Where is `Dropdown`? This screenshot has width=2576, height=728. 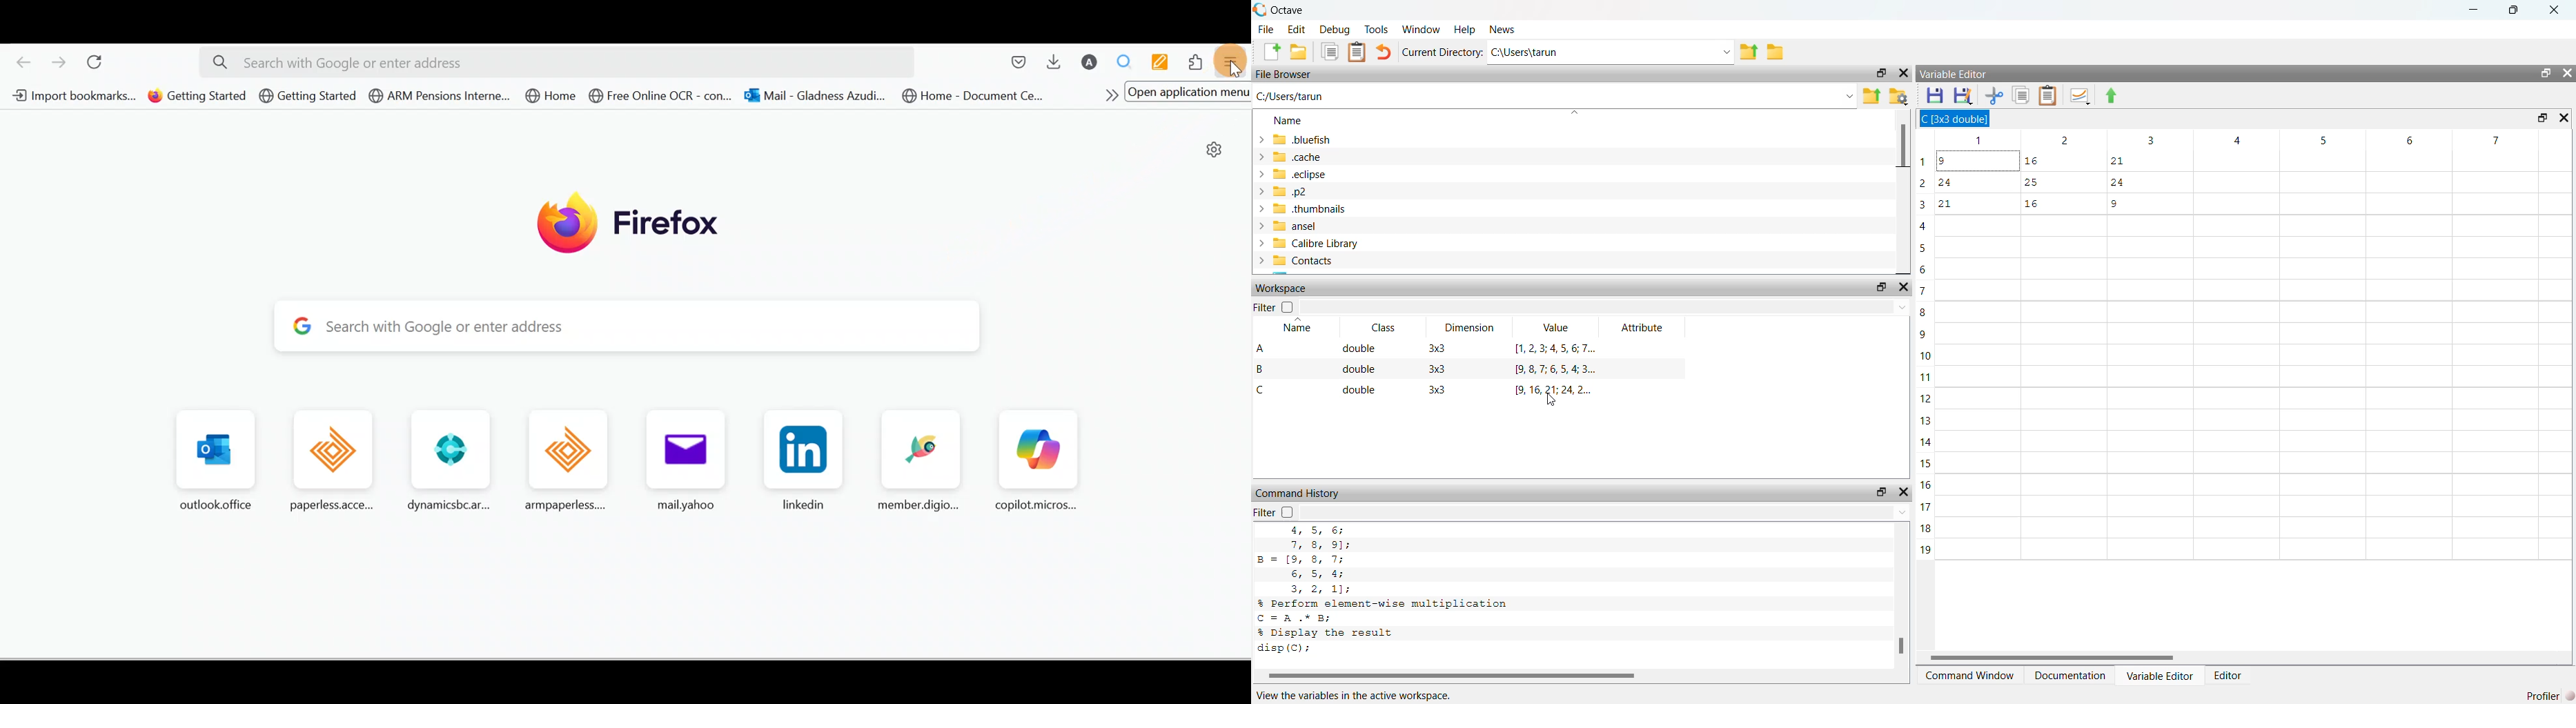 Dropdown is located at coordinates (1605, 512).